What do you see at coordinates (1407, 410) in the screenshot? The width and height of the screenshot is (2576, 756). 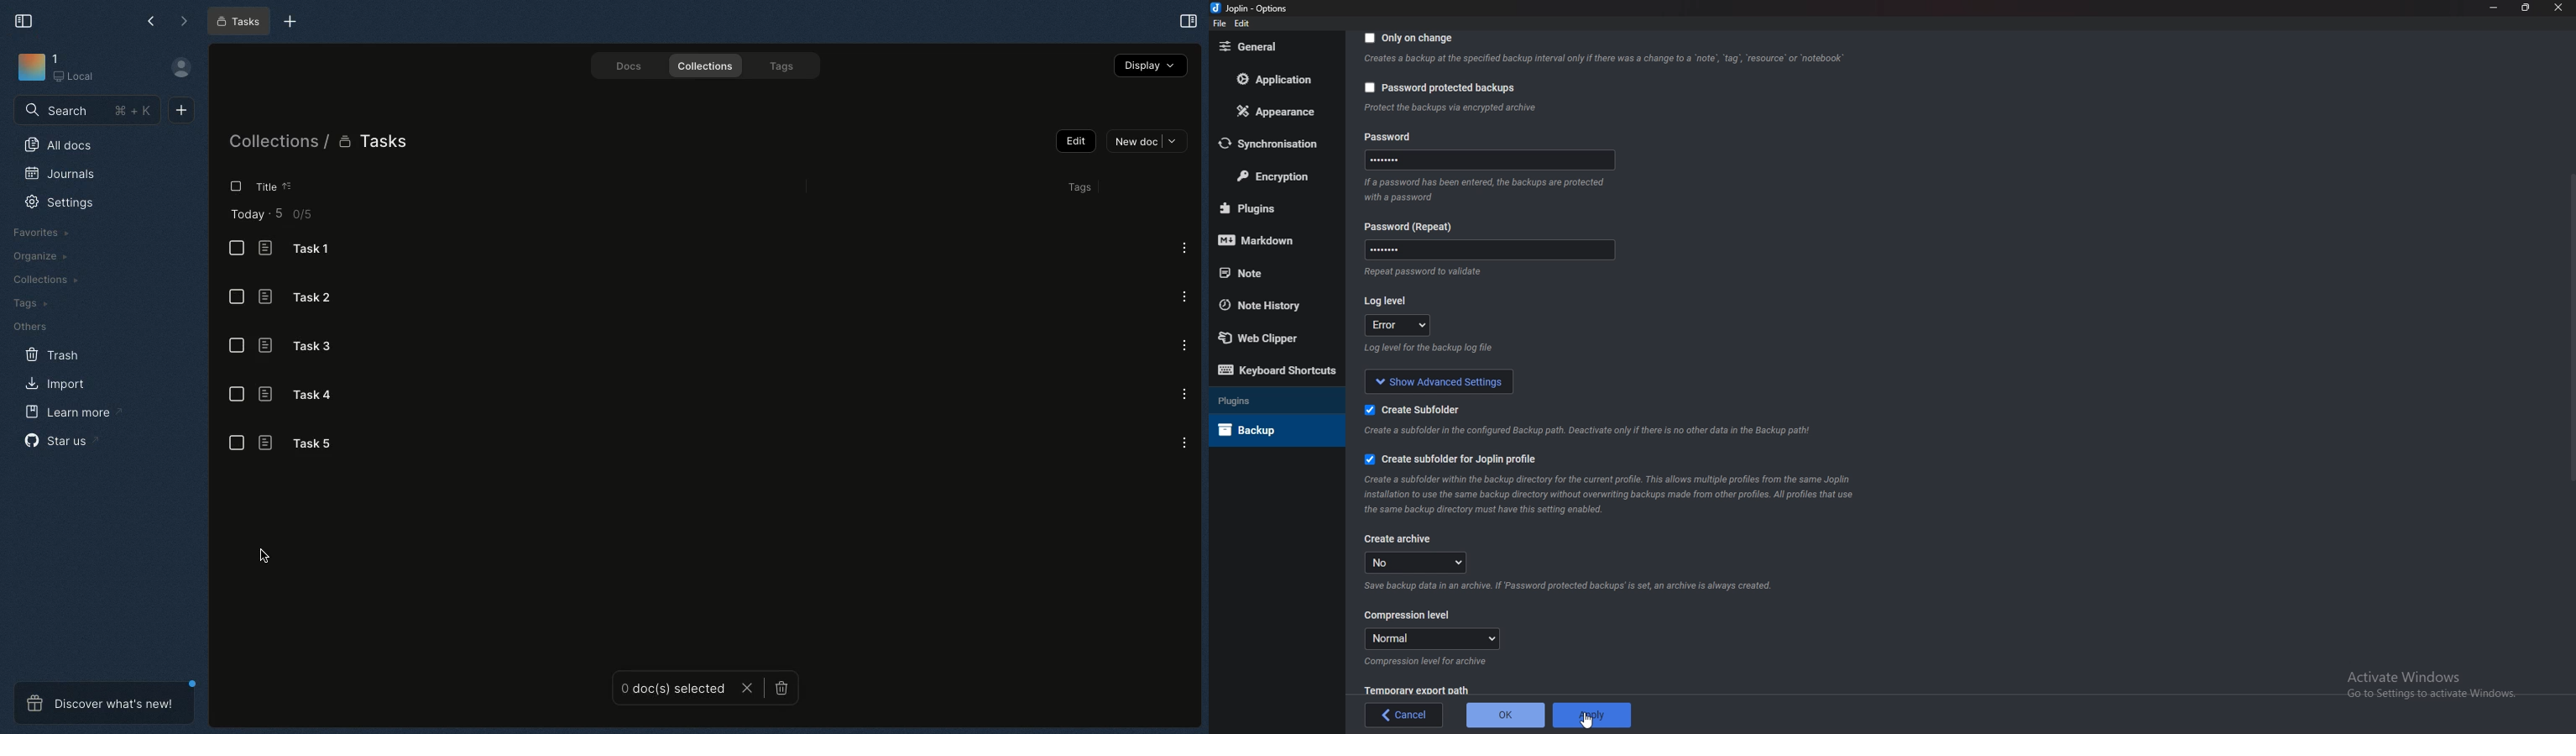 I see `create sub folder` at bounding box center [1407, 410].